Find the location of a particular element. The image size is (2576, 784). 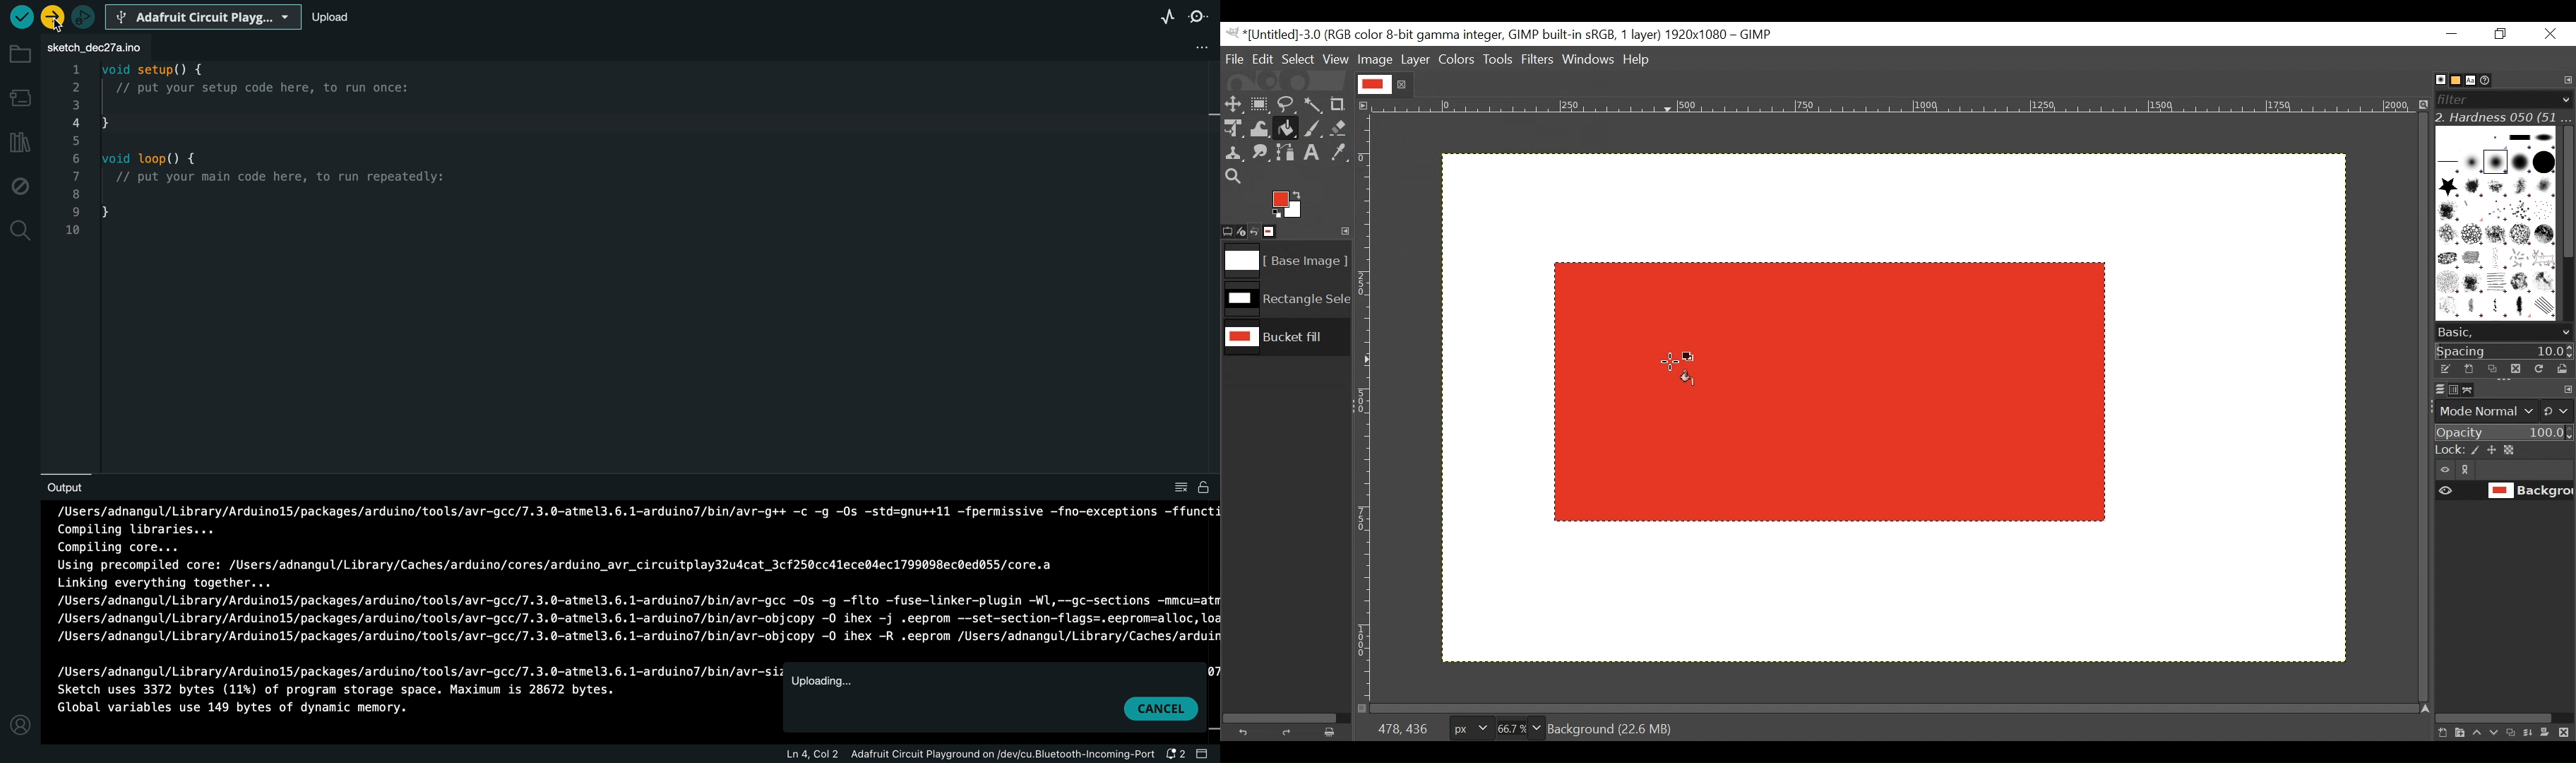

Refresh is located at coordinates (2537, 367).